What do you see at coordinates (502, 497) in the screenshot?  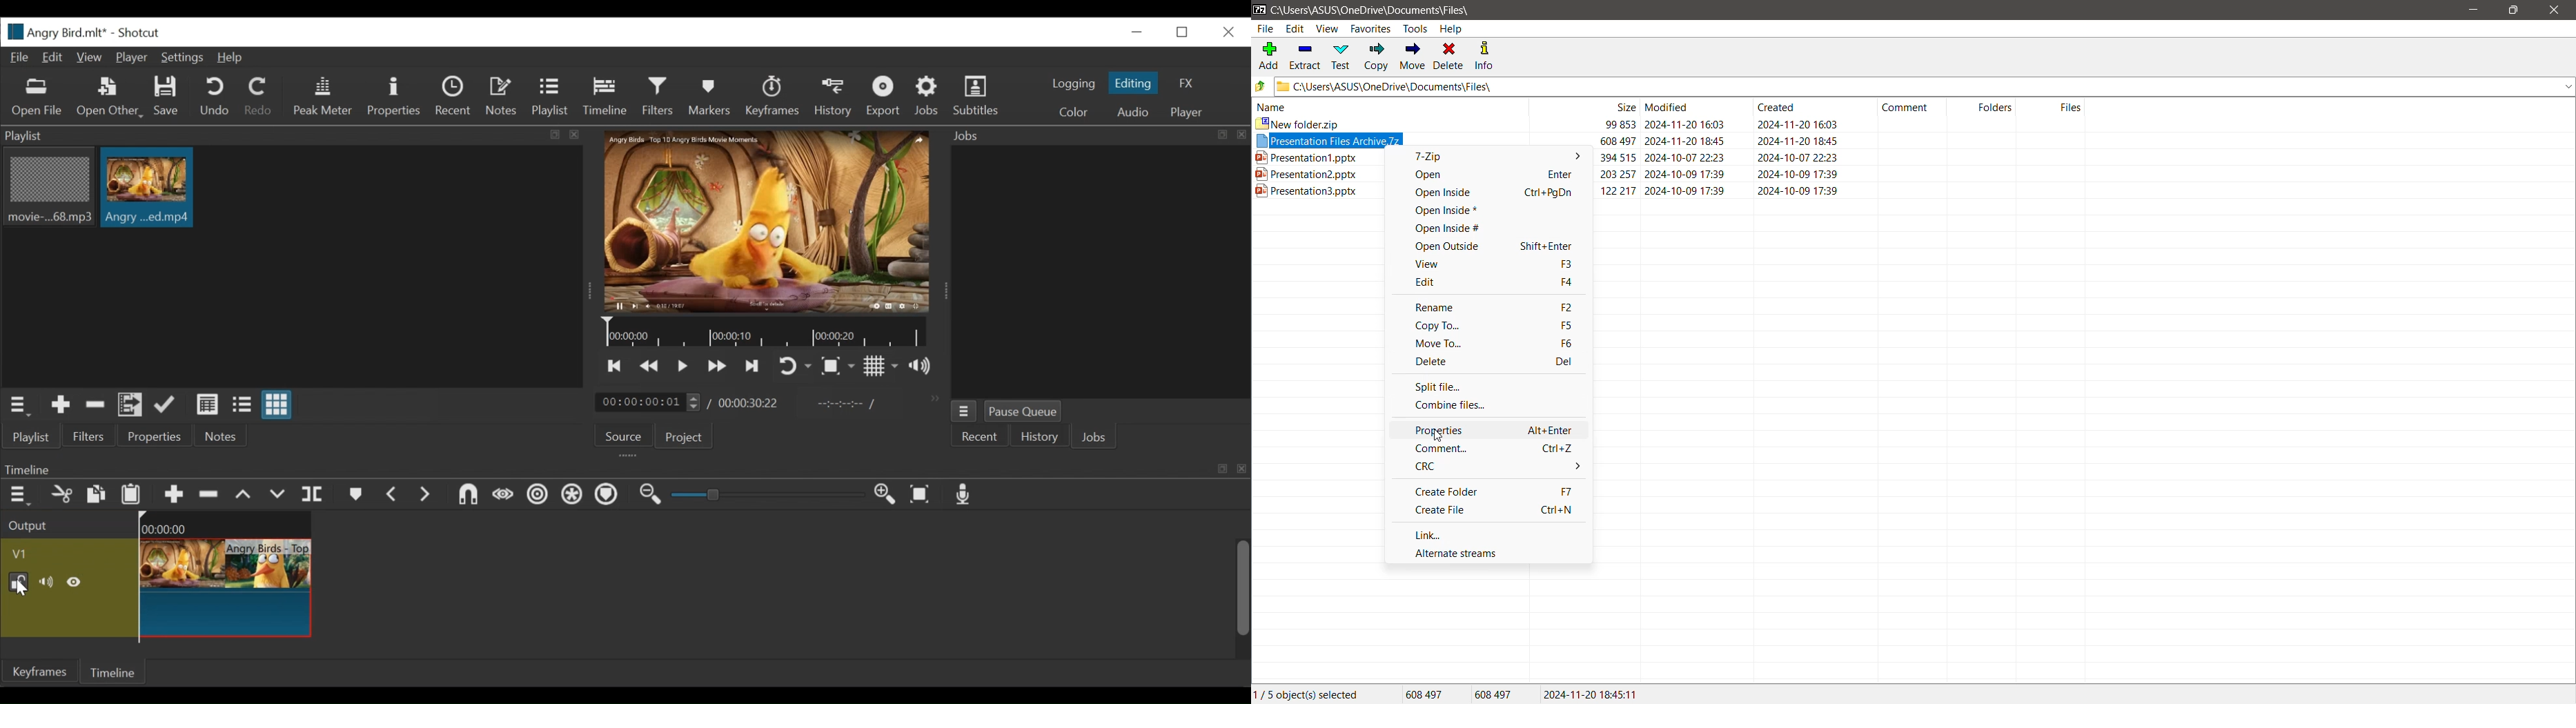 I see `Scrub while dragging` at bounding box center [502, 497].